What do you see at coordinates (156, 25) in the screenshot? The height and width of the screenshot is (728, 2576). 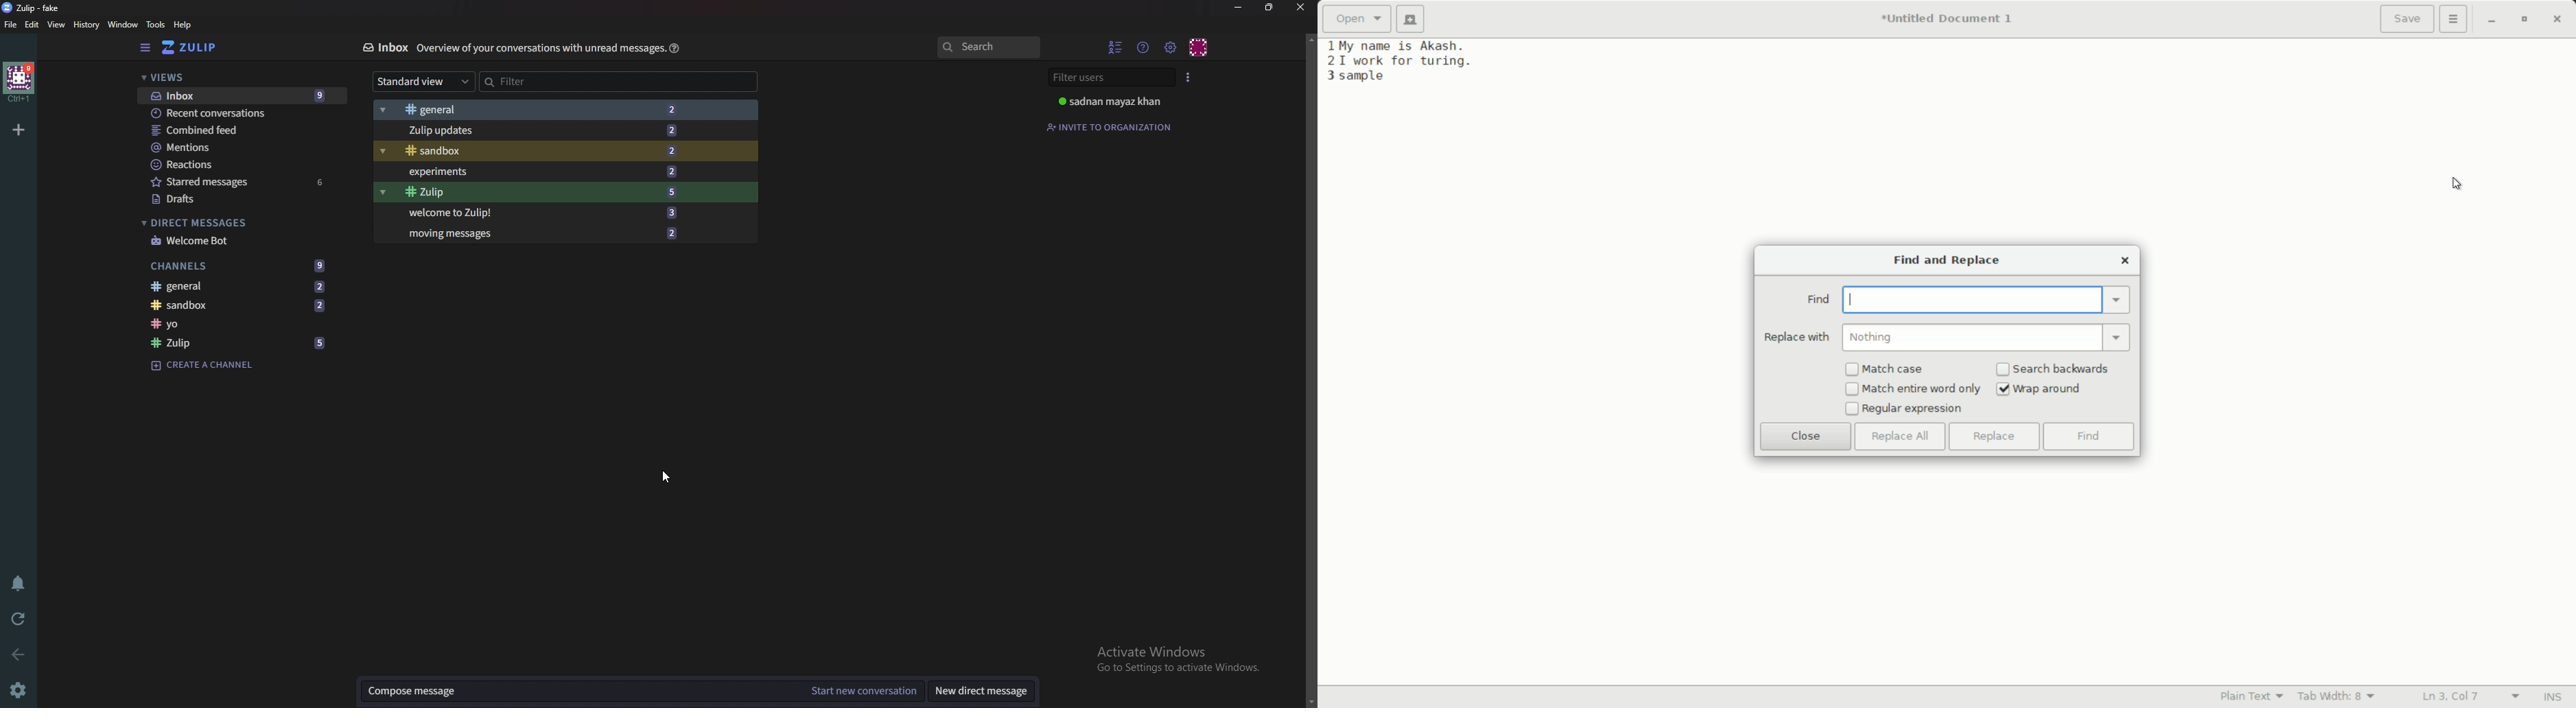 I see `Tools` at bounding box center [156, 25].